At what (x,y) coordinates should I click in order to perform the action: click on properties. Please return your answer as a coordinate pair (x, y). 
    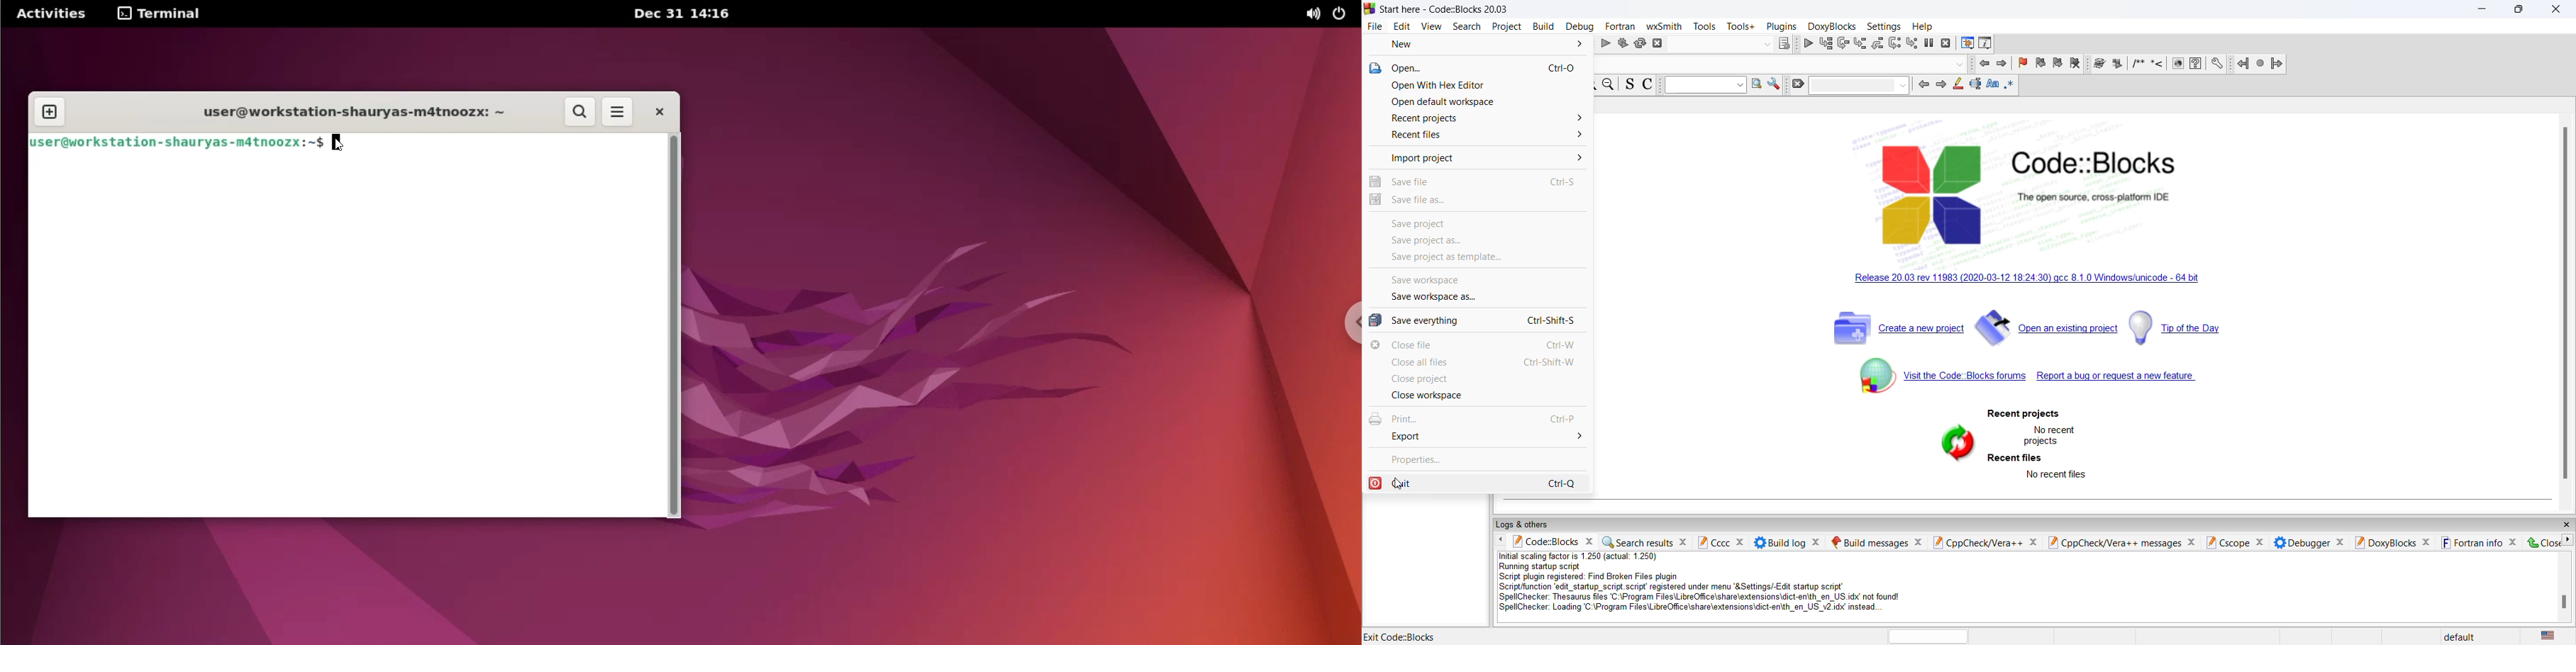
    Looking at the image, I should click on (1477, 459).